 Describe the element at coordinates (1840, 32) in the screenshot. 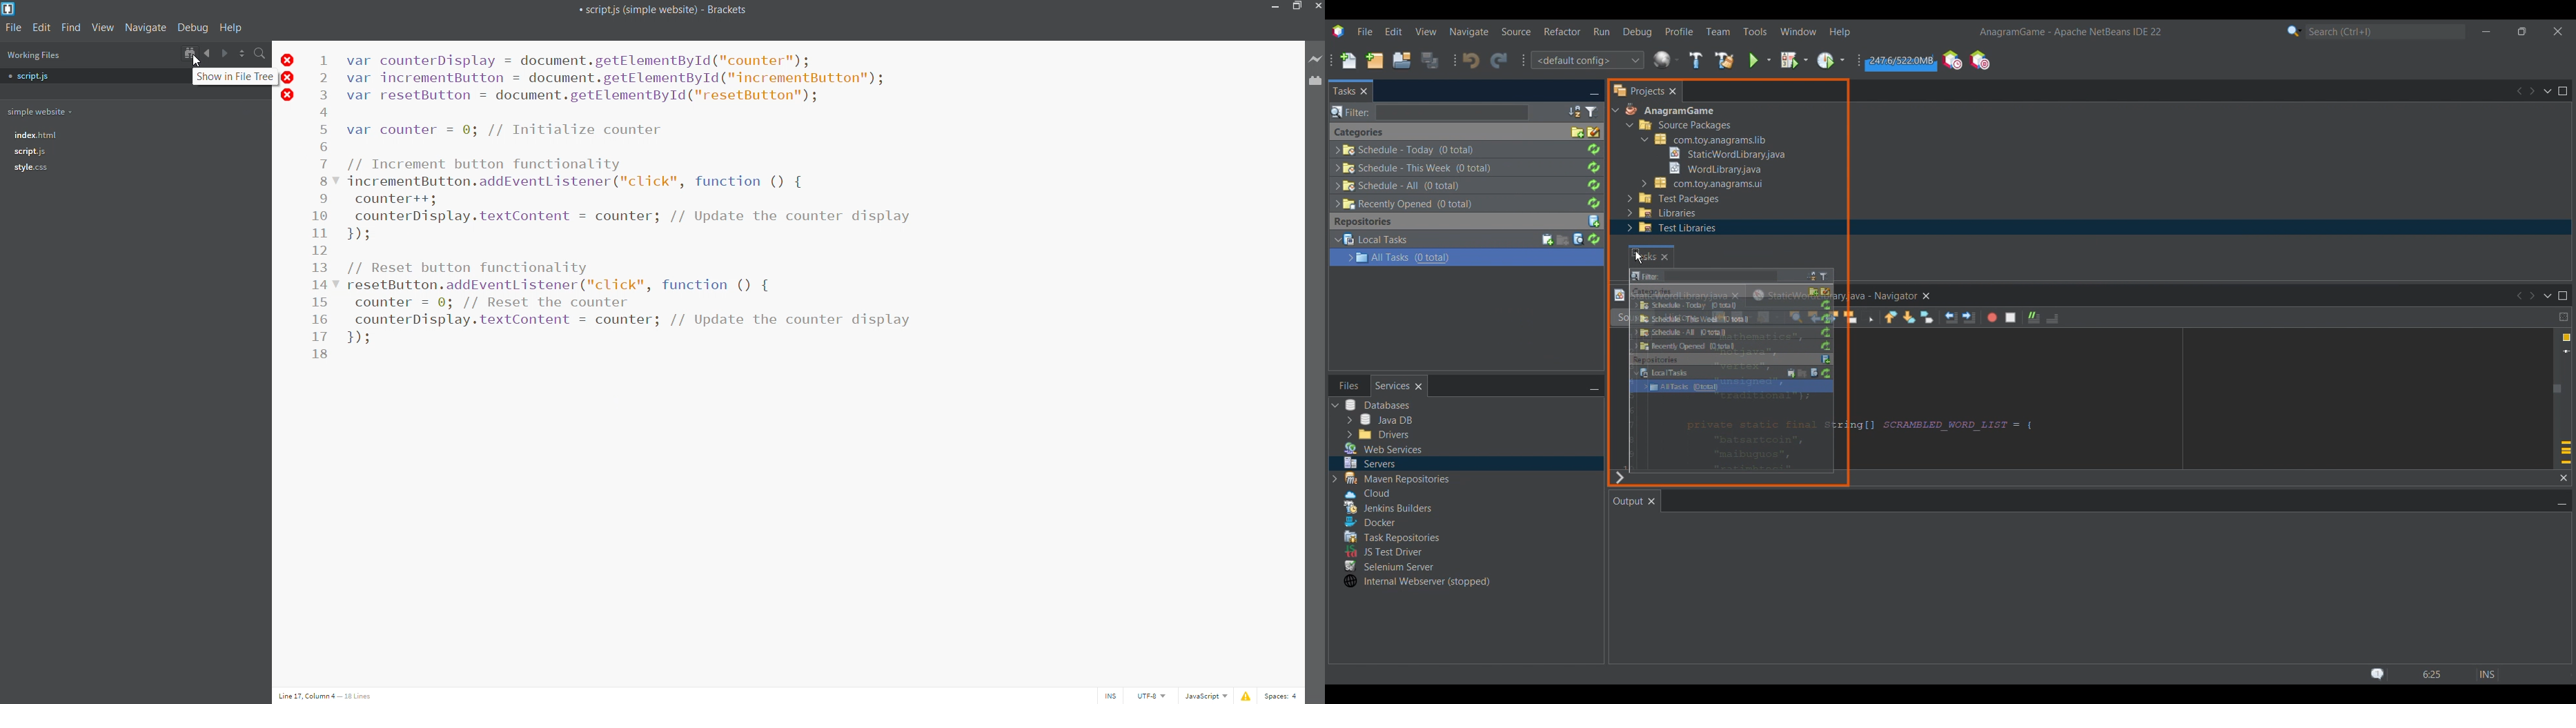

I see `Help menu` at that location.